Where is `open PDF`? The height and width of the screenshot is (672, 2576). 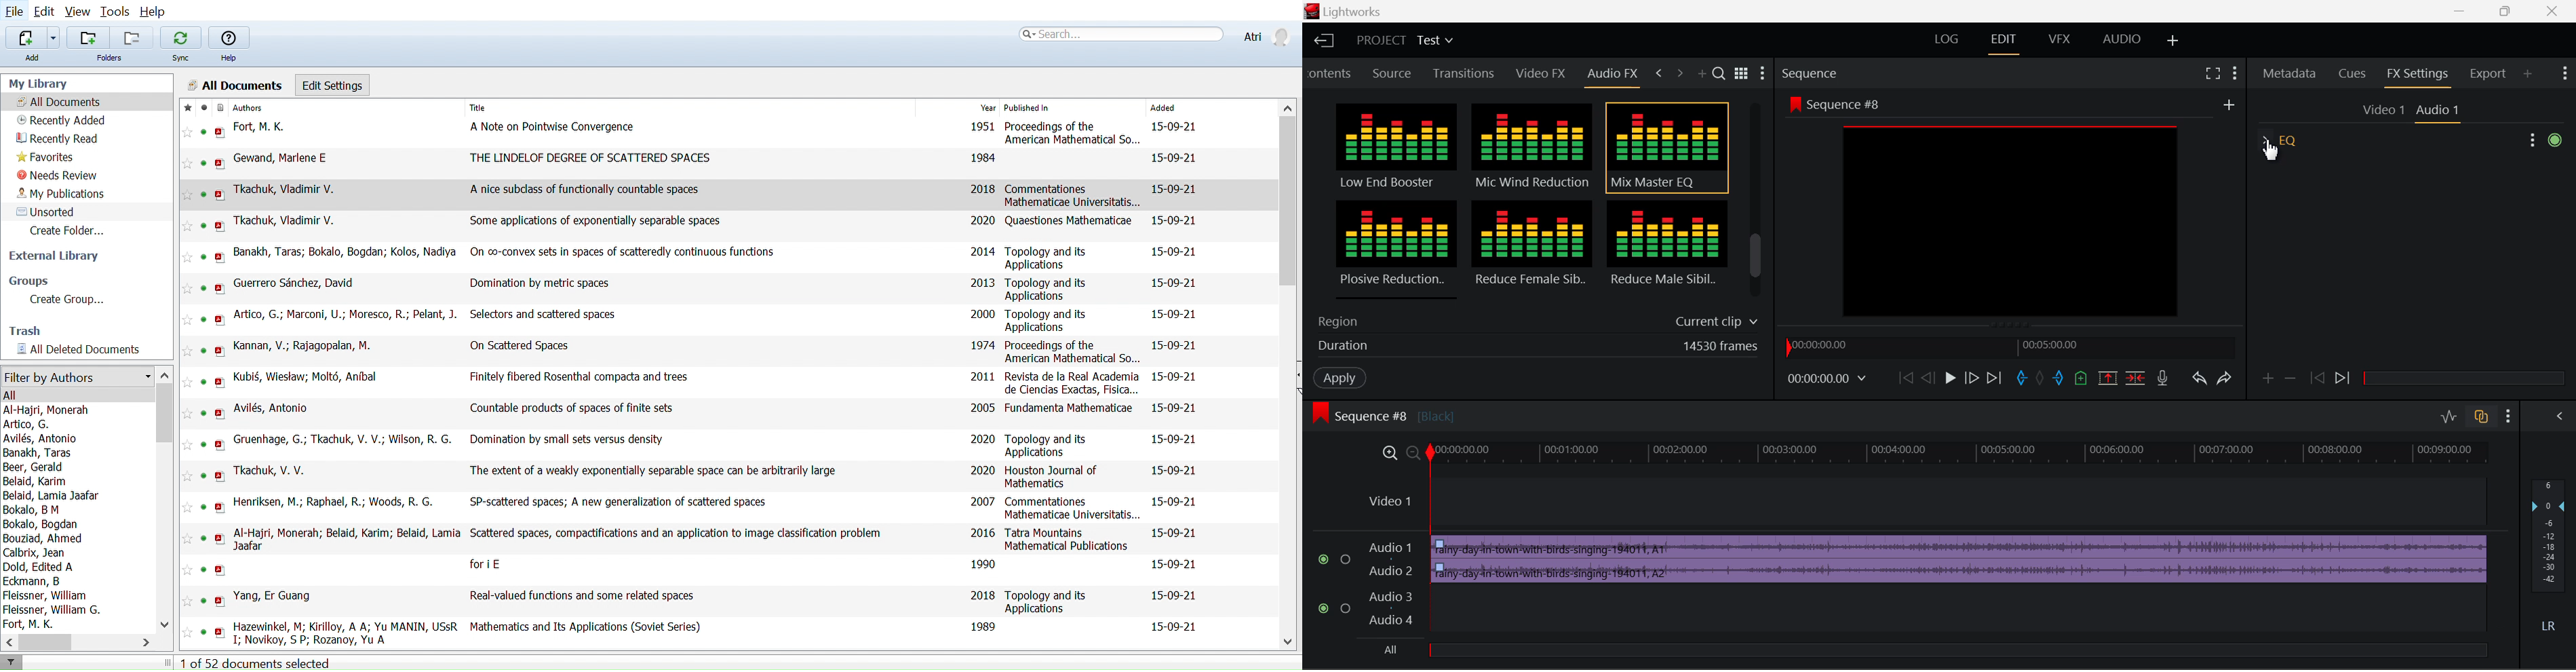
open PDF is located at coordinates (220, 633).